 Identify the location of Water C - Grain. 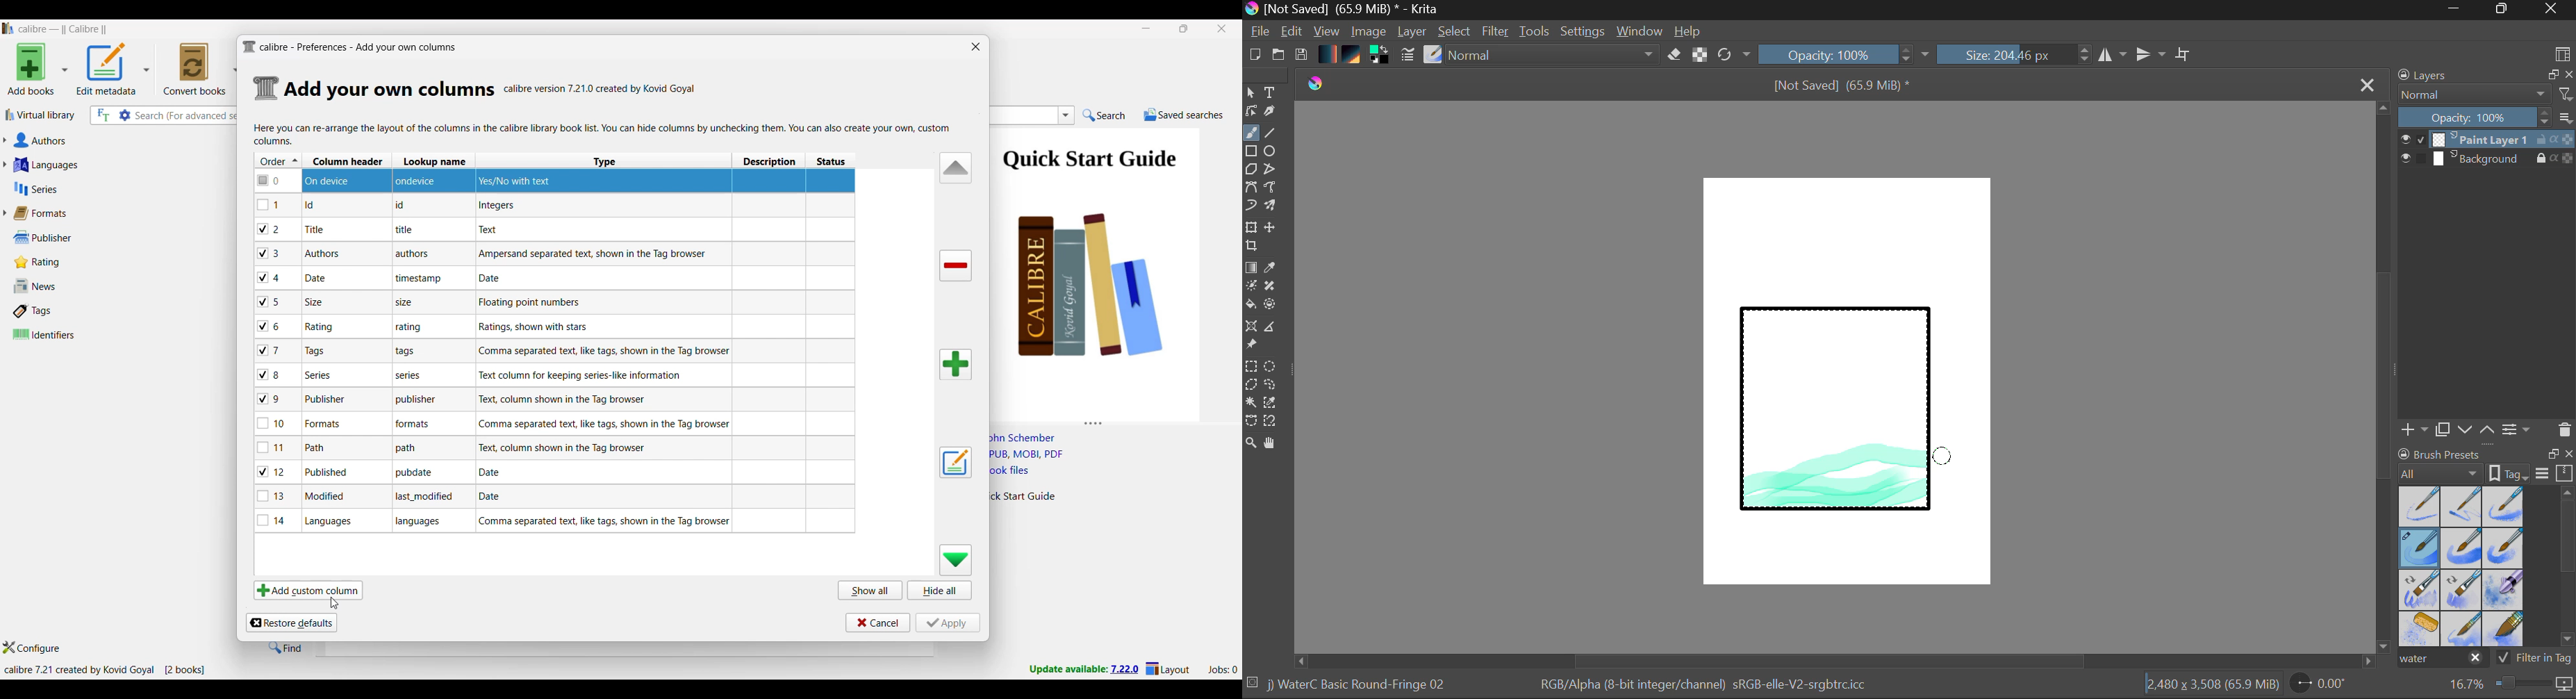
(2462, 549).